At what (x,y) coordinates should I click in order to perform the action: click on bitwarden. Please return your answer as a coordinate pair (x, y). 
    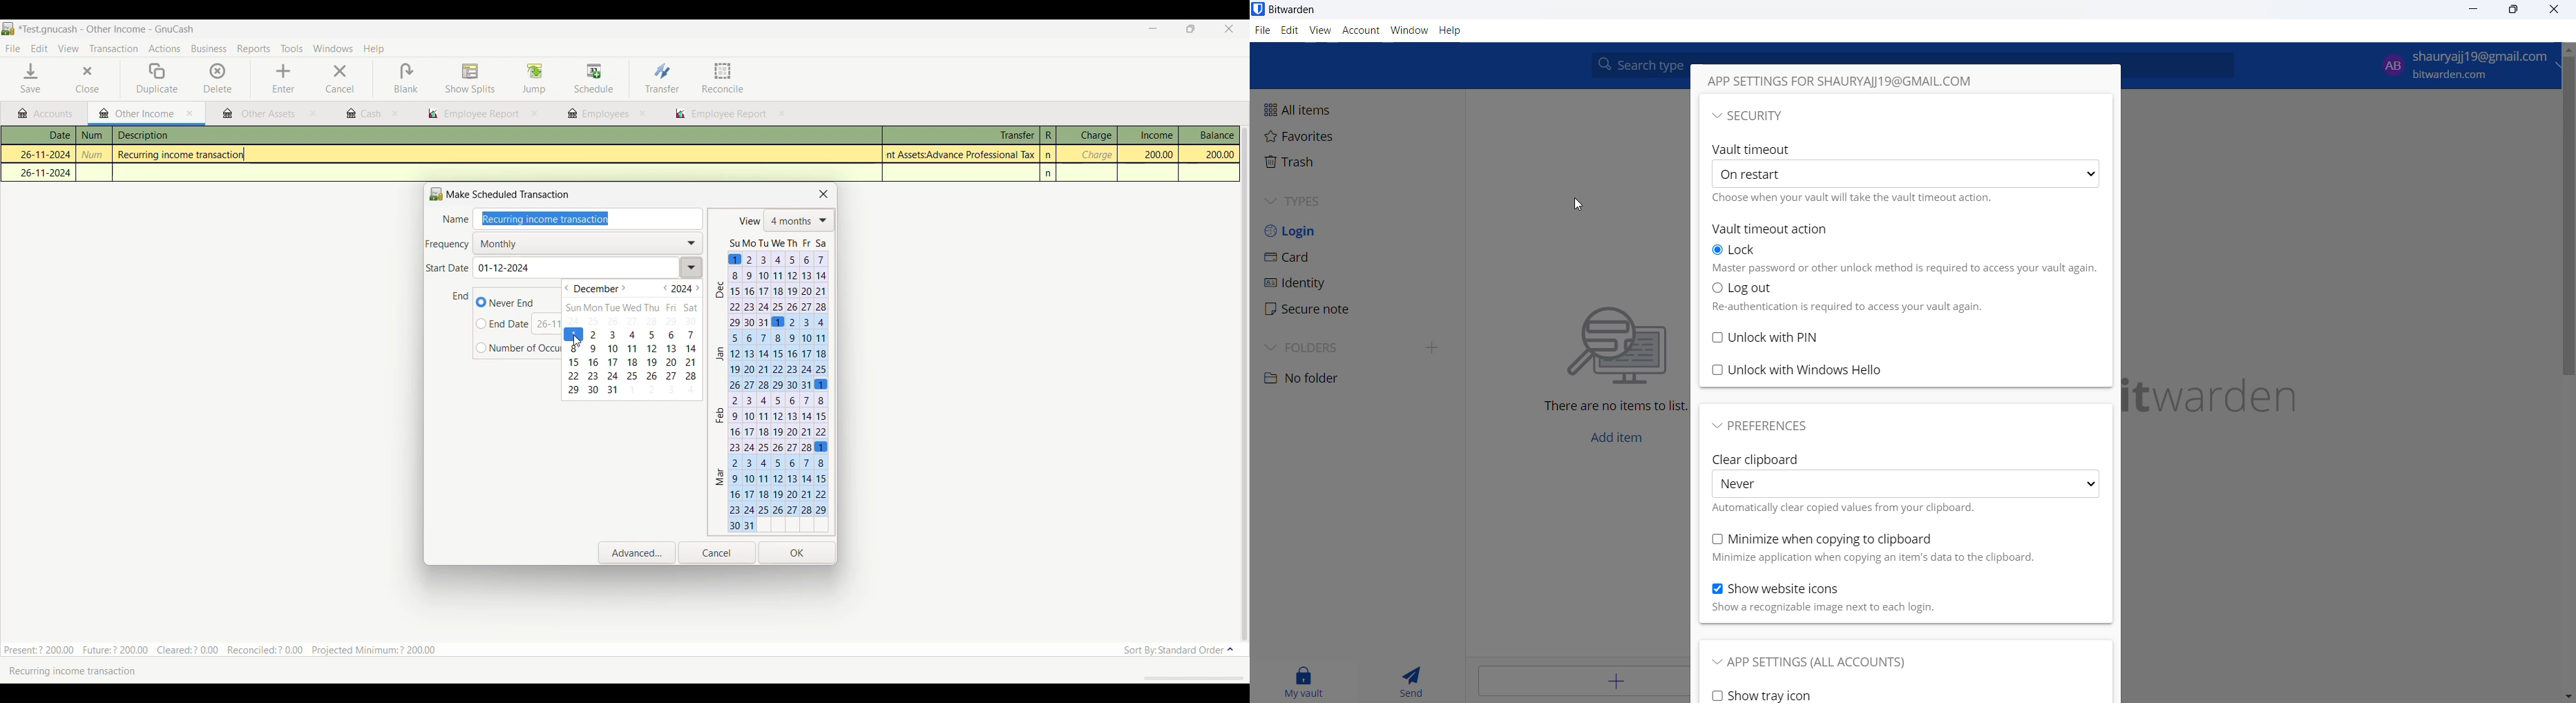
    Looking at the image, I should click on (1290, 10).